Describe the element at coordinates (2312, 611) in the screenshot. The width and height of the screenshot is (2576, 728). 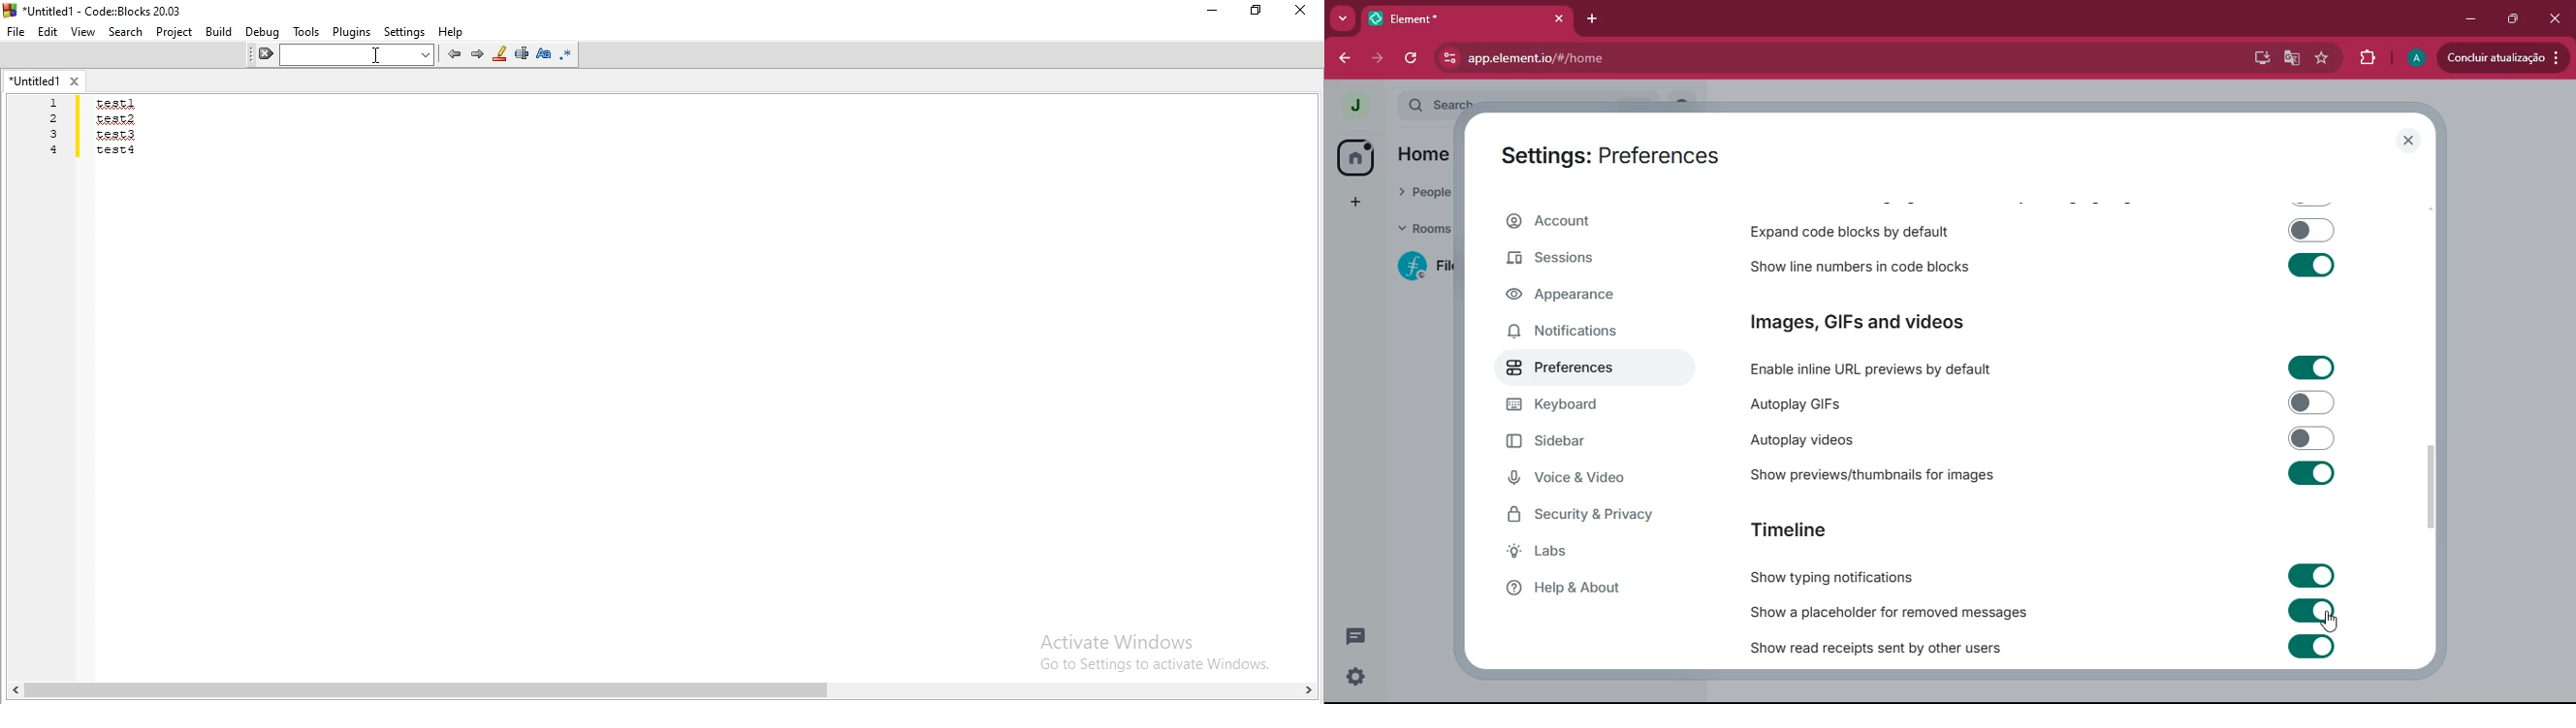
I see `toggle on/off` at that location.